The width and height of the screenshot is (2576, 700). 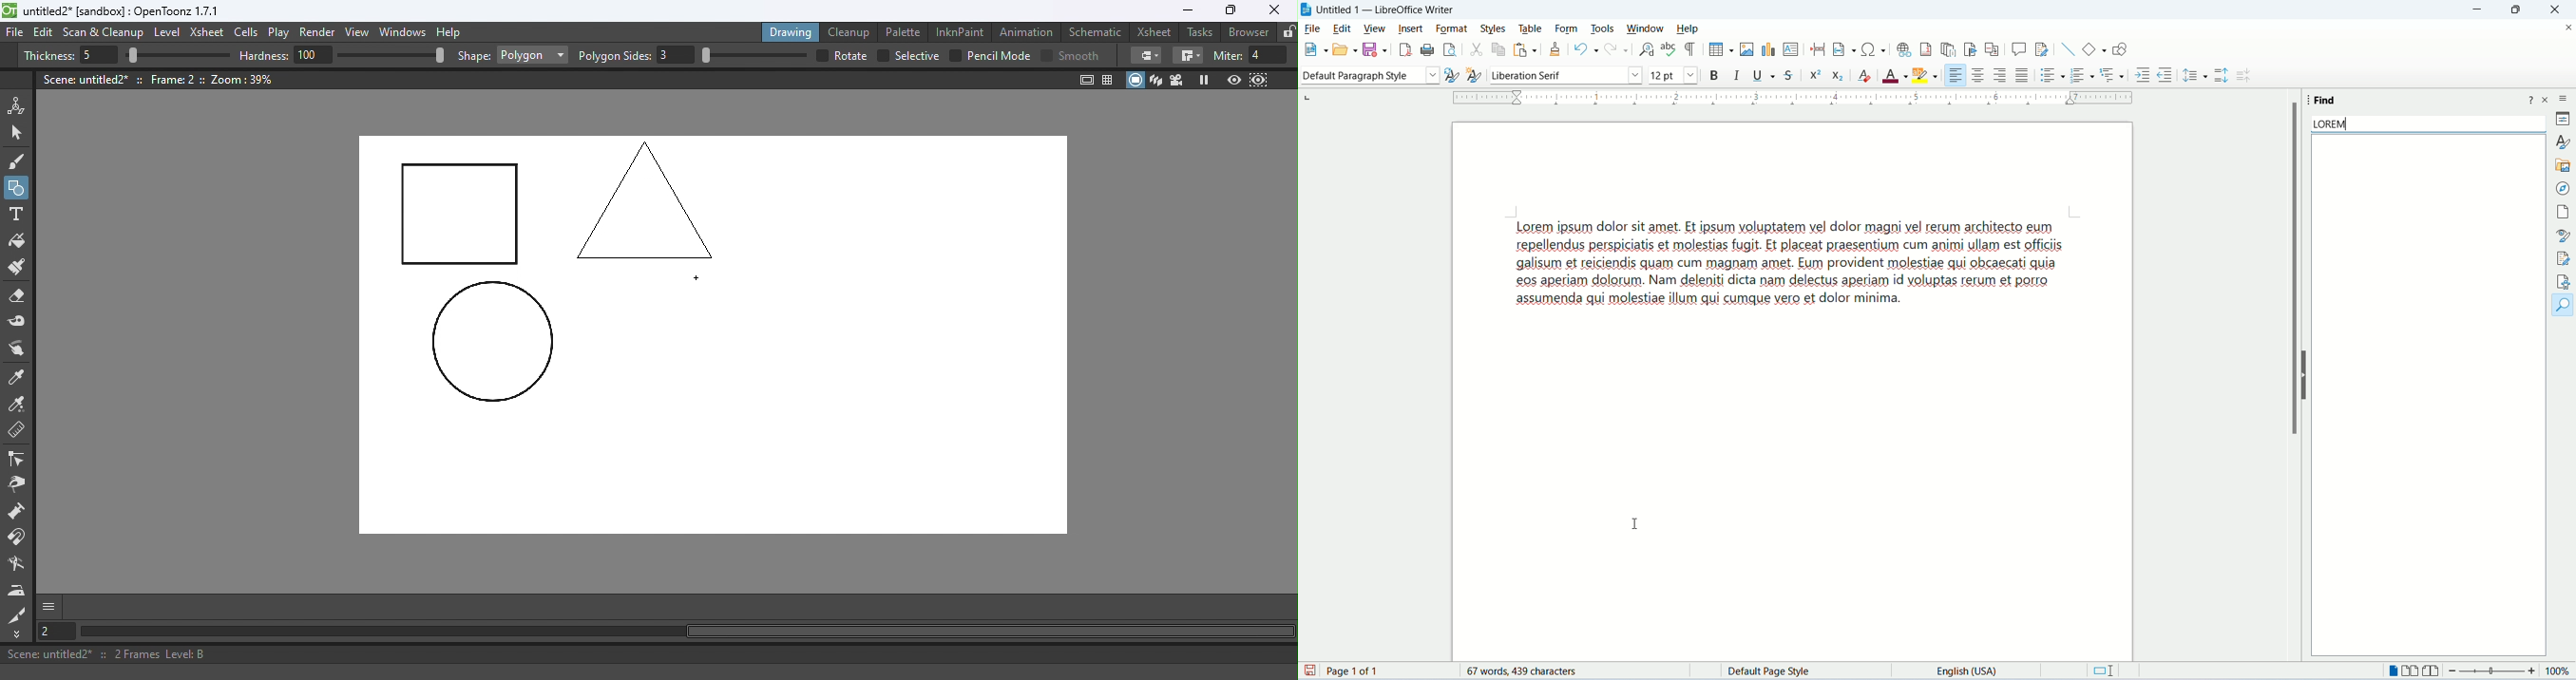 I want to click on properties, so click(x=2563, y=120).